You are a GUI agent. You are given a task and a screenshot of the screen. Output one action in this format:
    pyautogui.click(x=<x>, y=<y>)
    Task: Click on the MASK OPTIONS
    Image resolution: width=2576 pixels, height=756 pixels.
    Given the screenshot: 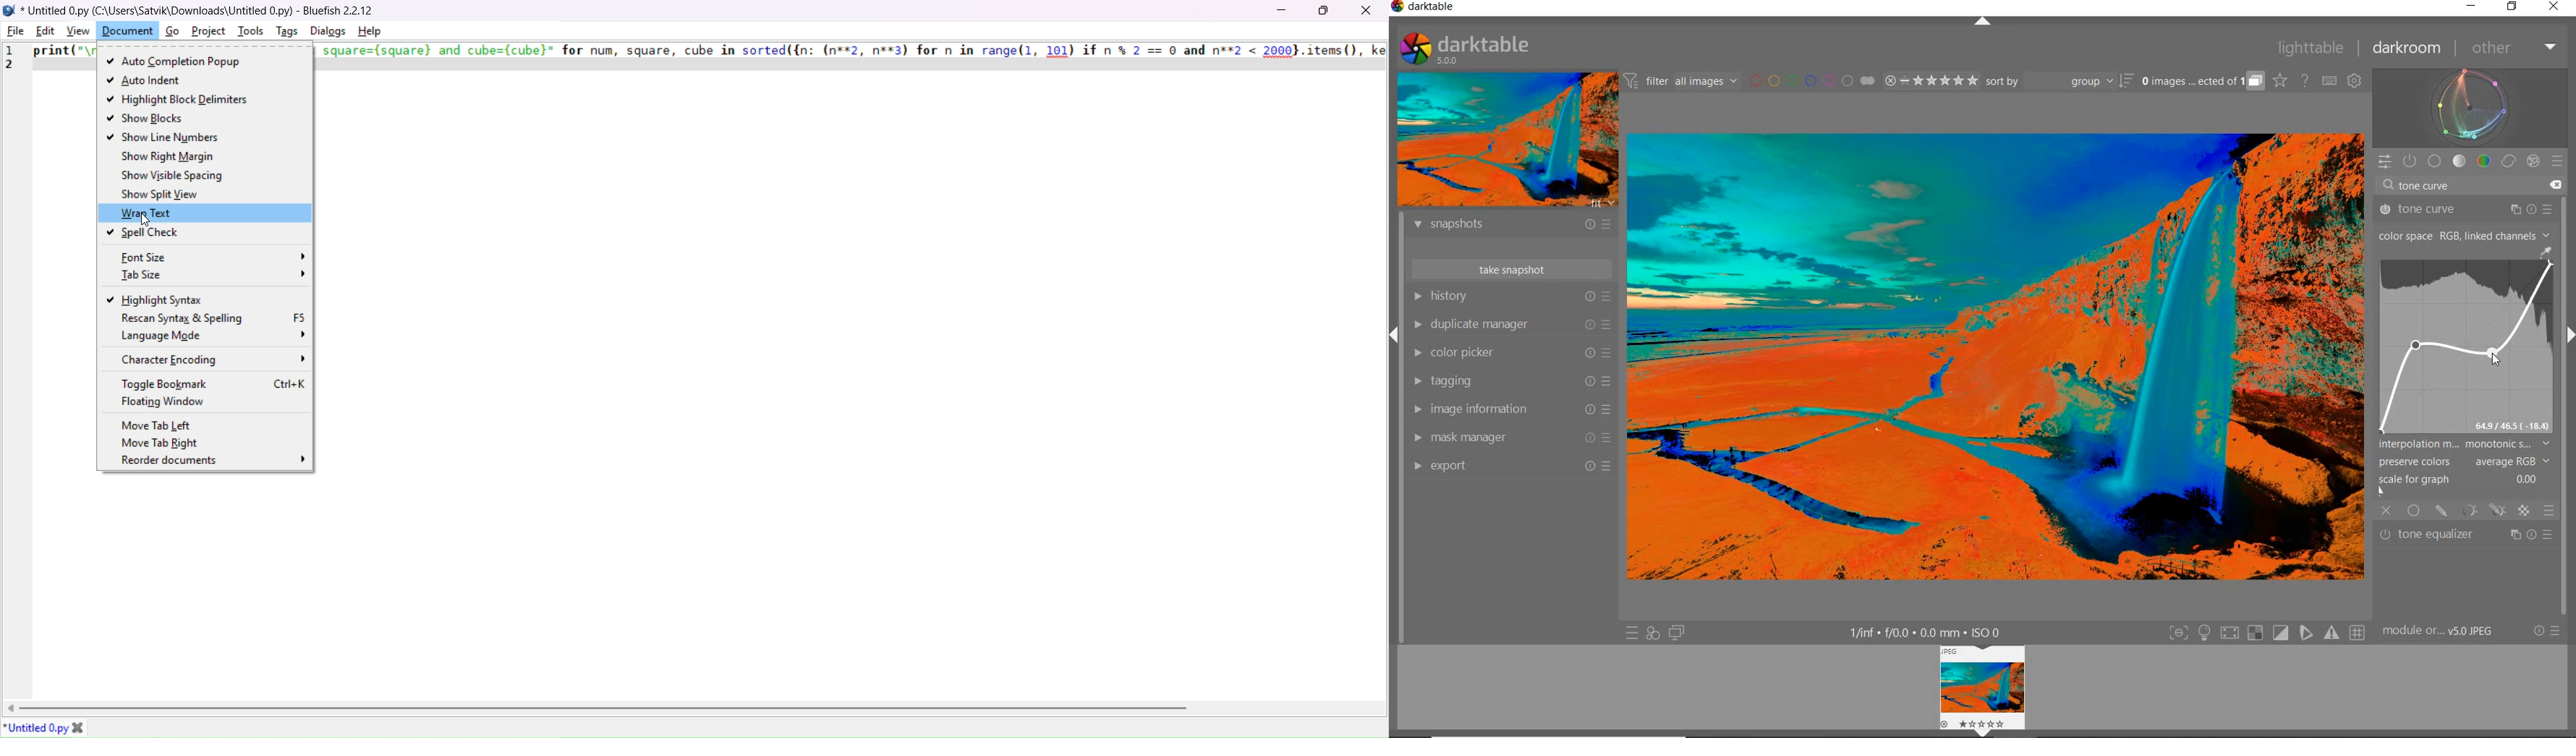 What is the action you would take?
    pyautogui.click(x=2483, y=511)
    